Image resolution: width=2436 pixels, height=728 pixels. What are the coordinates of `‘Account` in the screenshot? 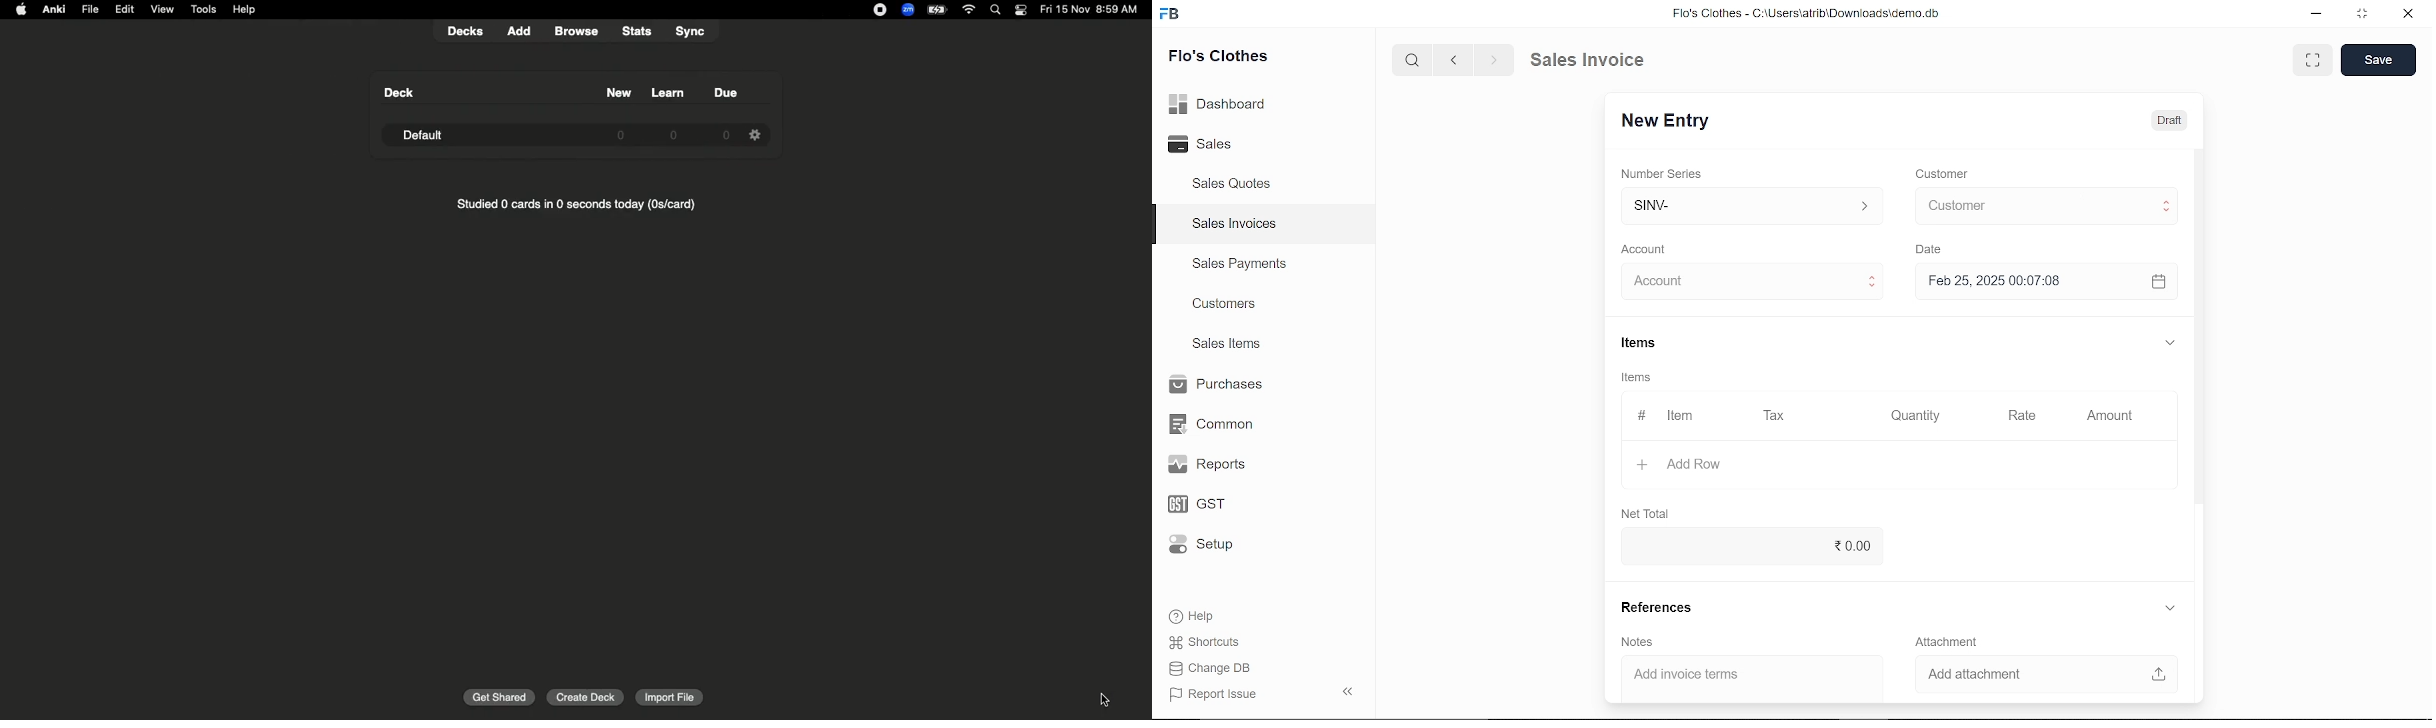 It's located at (1643, 248).